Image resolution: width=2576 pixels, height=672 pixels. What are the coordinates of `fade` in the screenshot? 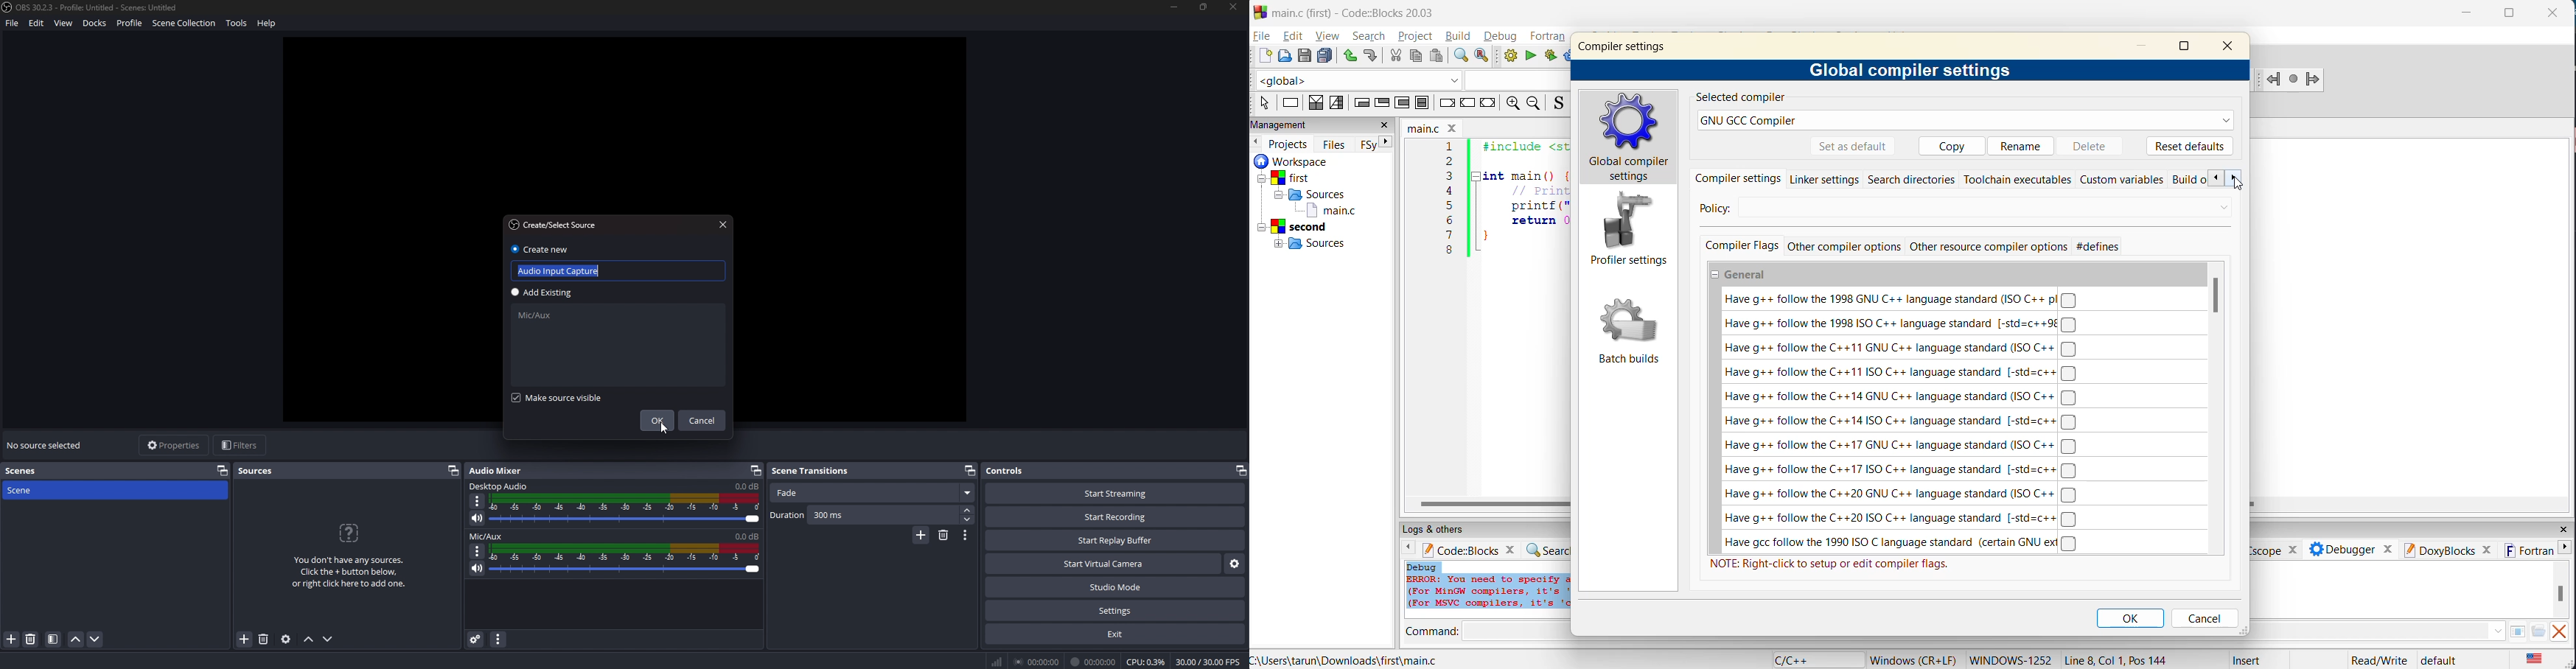 It's located at (874, 494).